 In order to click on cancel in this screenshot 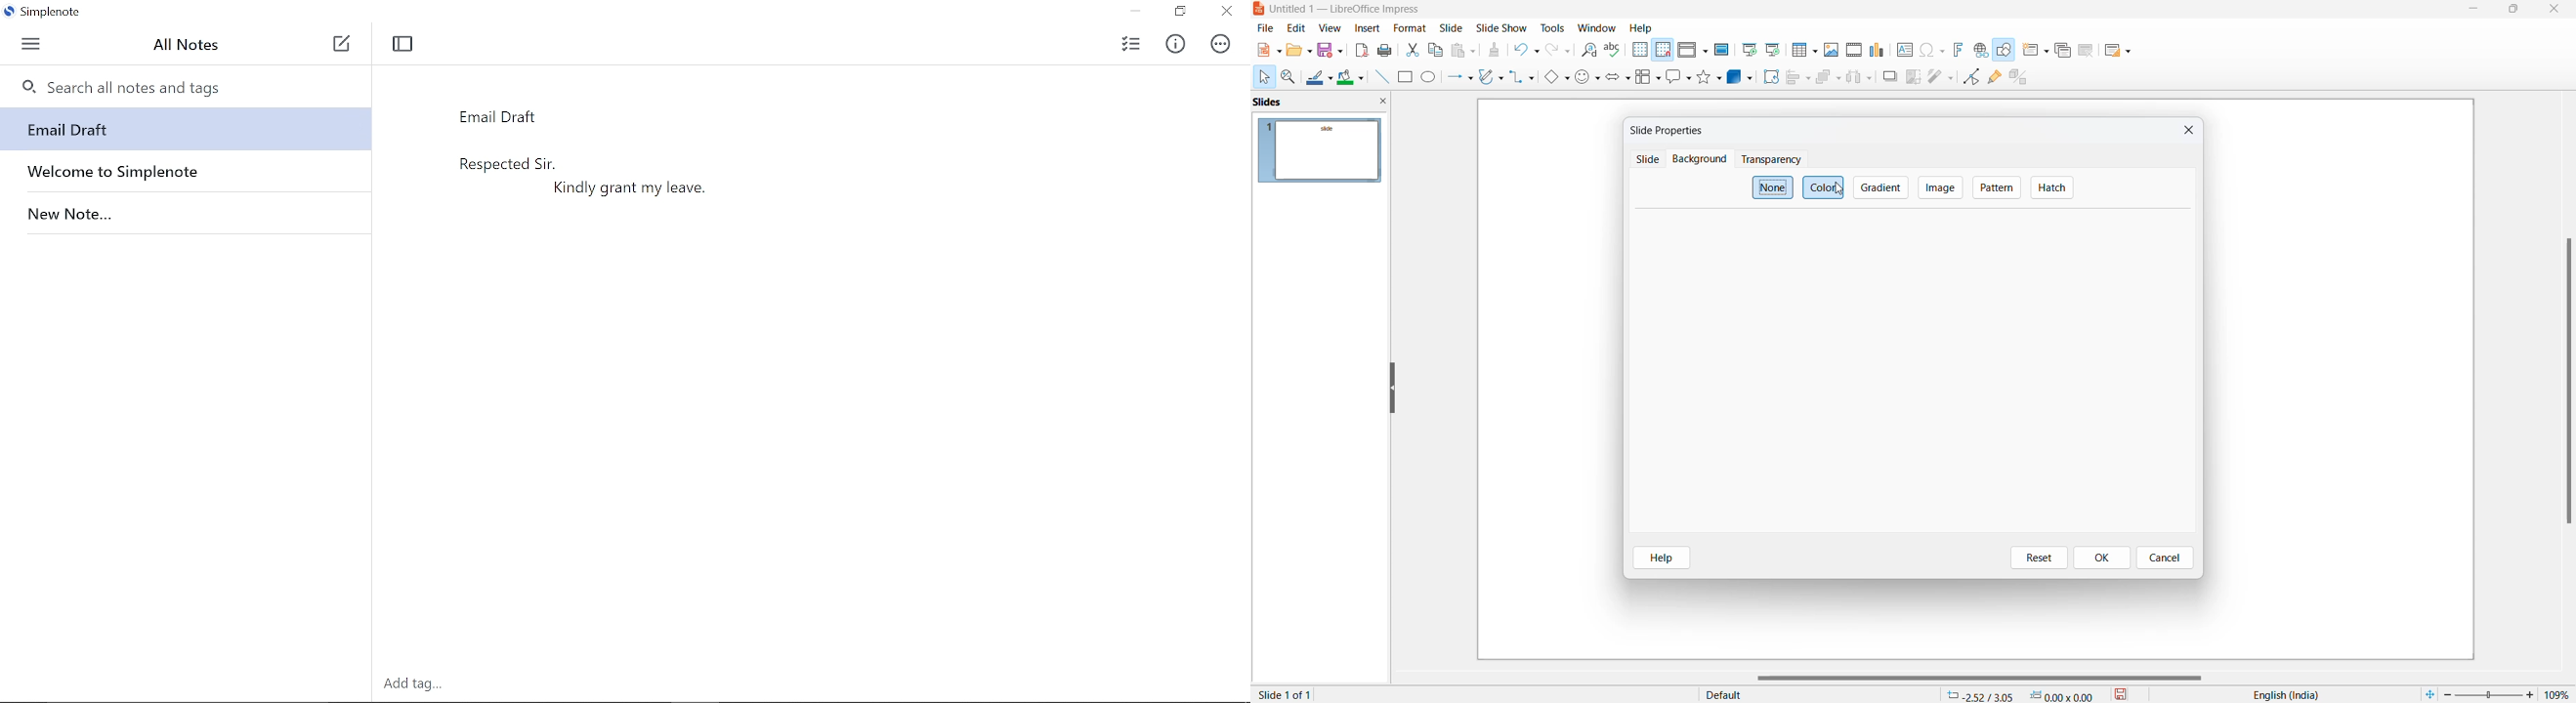, I will do `click(2165, 559)`.